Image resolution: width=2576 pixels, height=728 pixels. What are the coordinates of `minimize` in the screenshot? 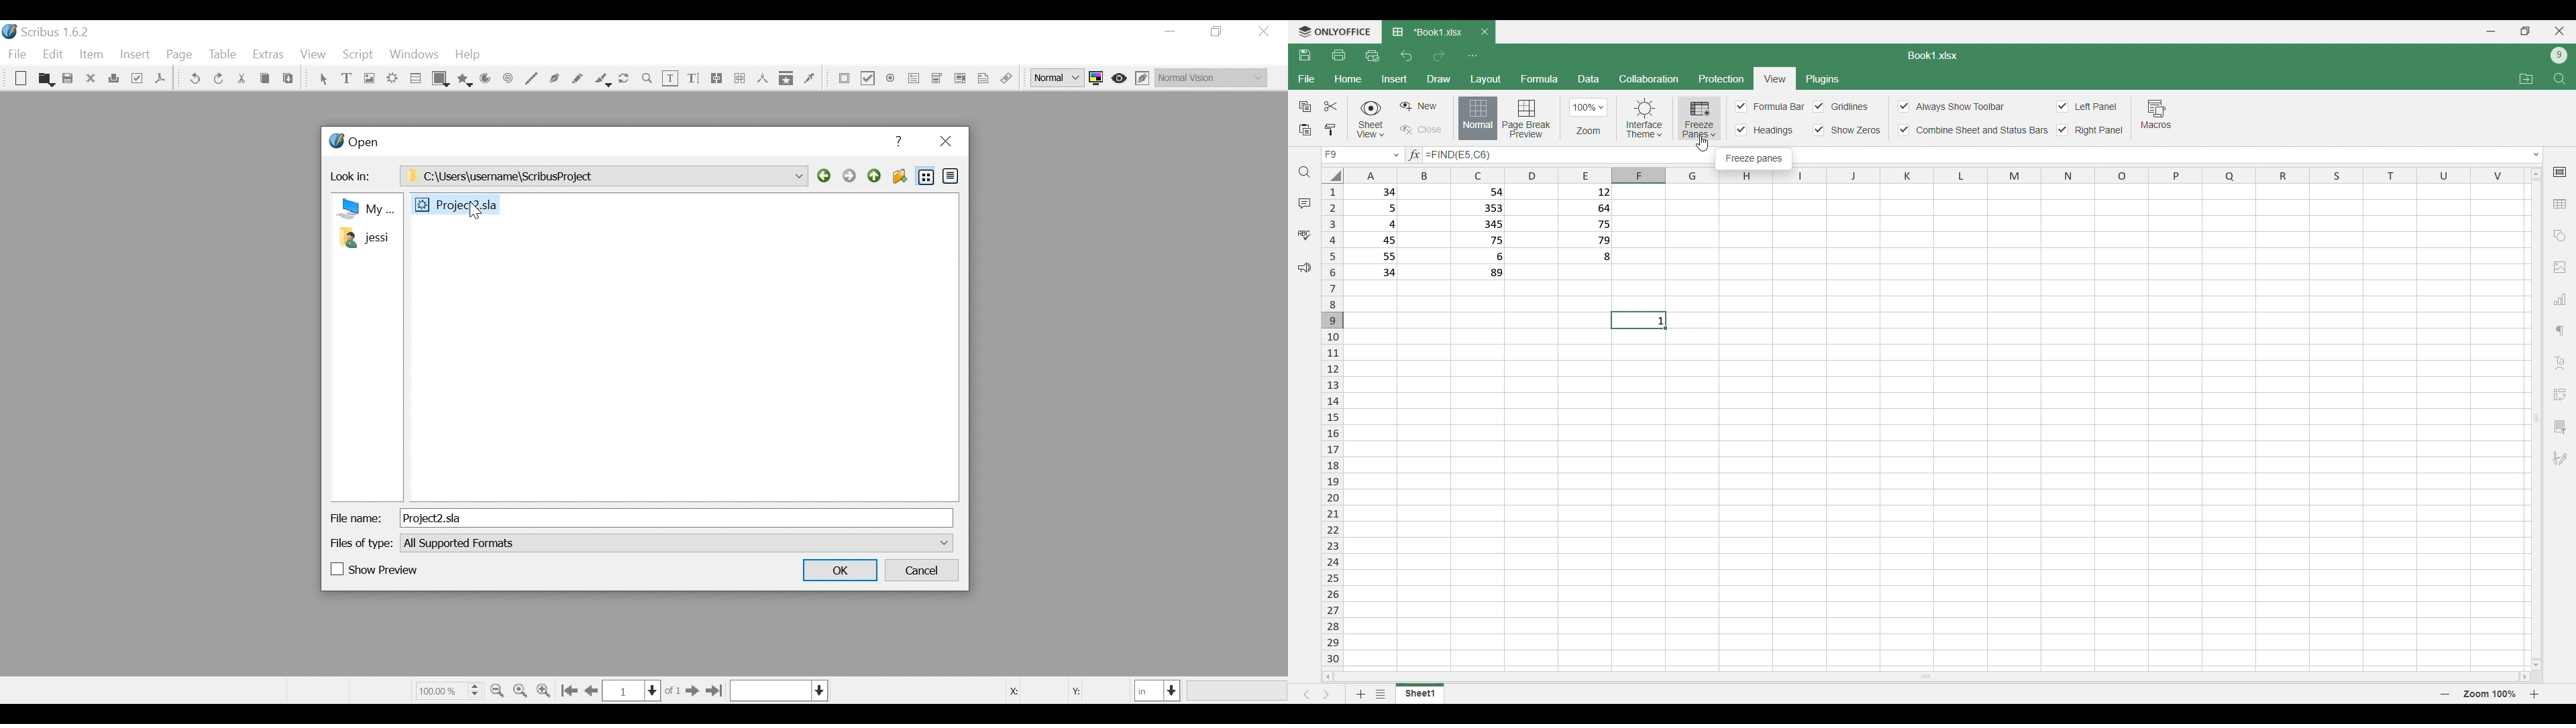 It's located at (1170, 32).